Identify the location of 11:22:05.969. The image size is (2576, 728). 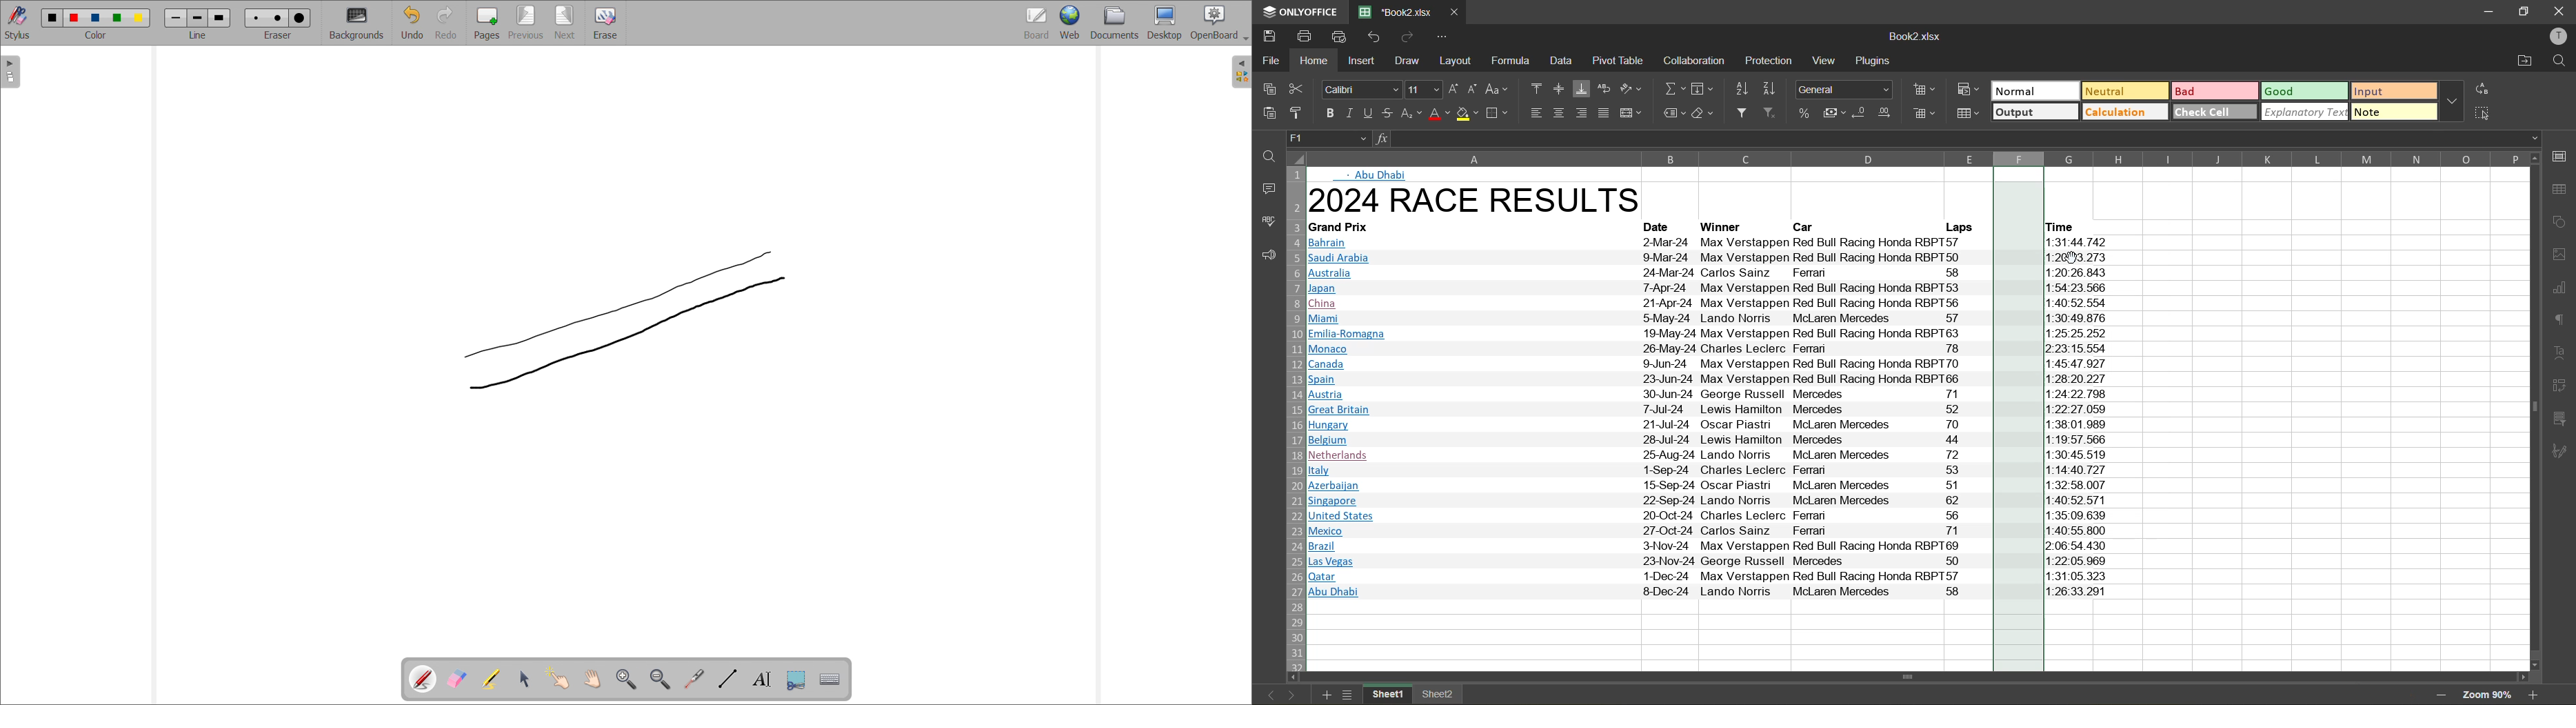
(2075, 562).